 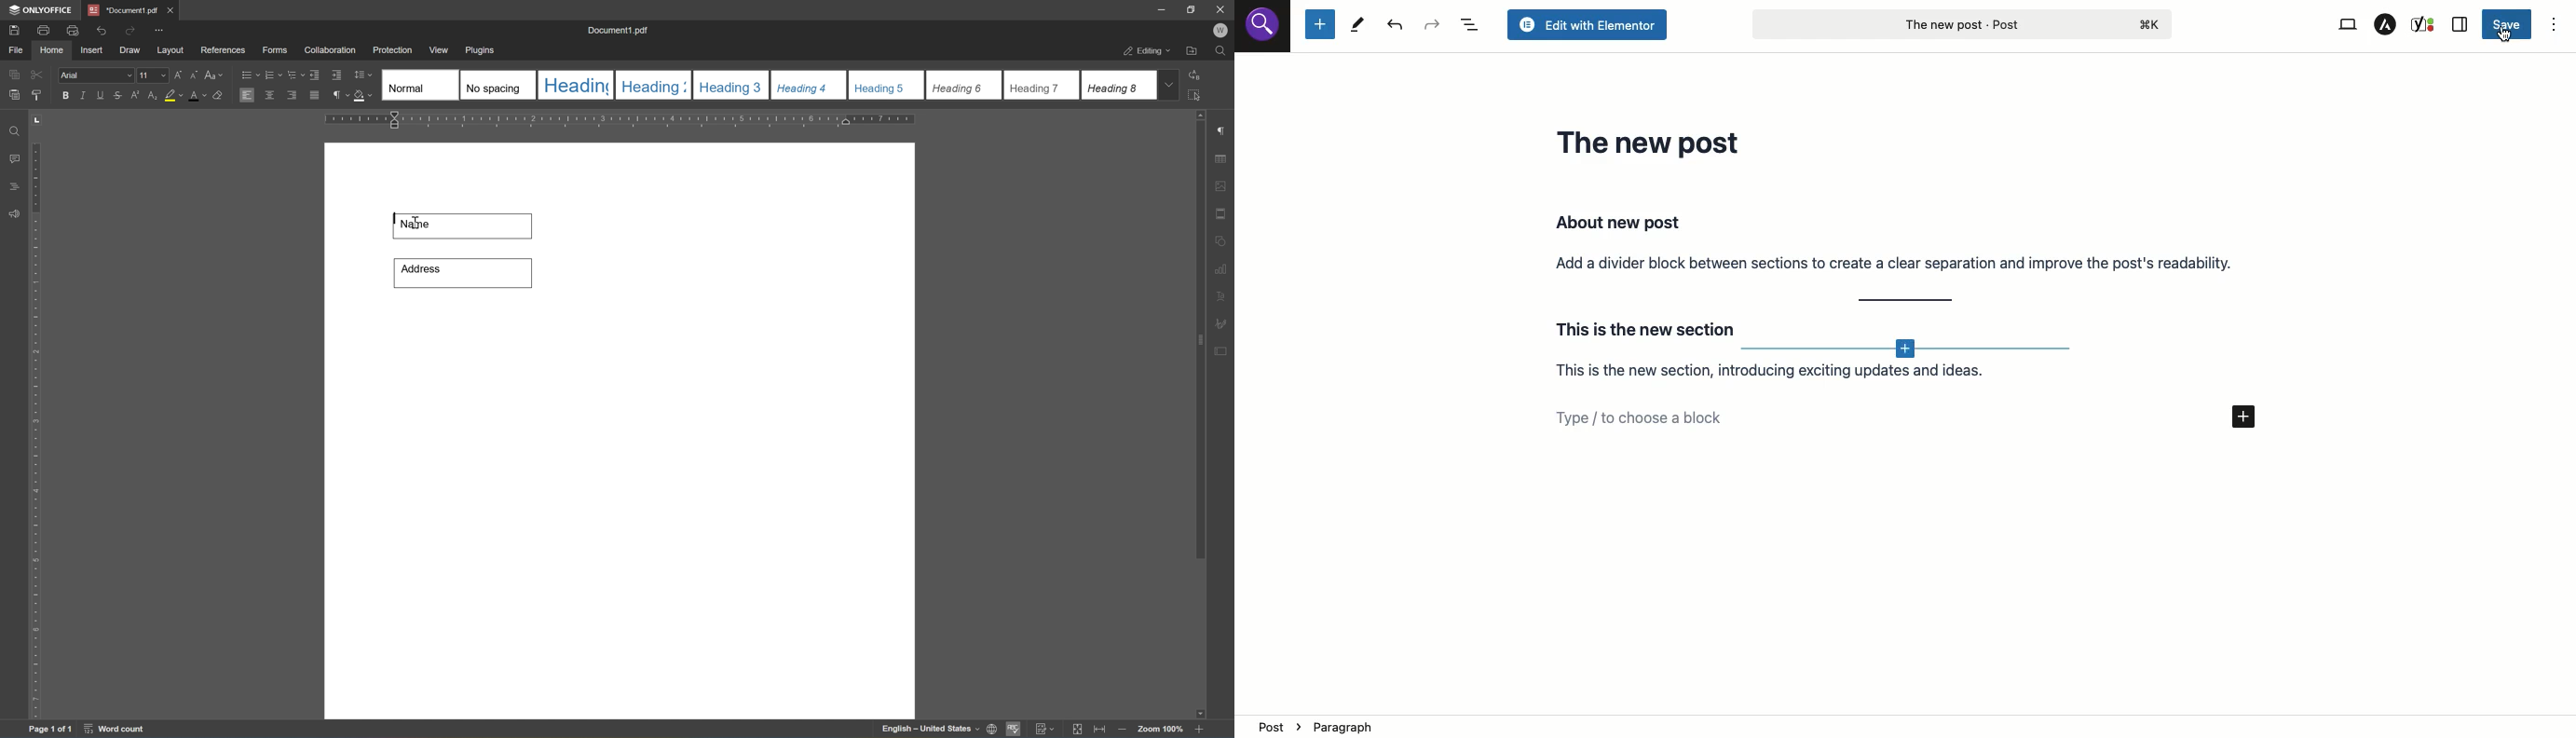 I want to click on Undo, so click(x=1398, y=26).